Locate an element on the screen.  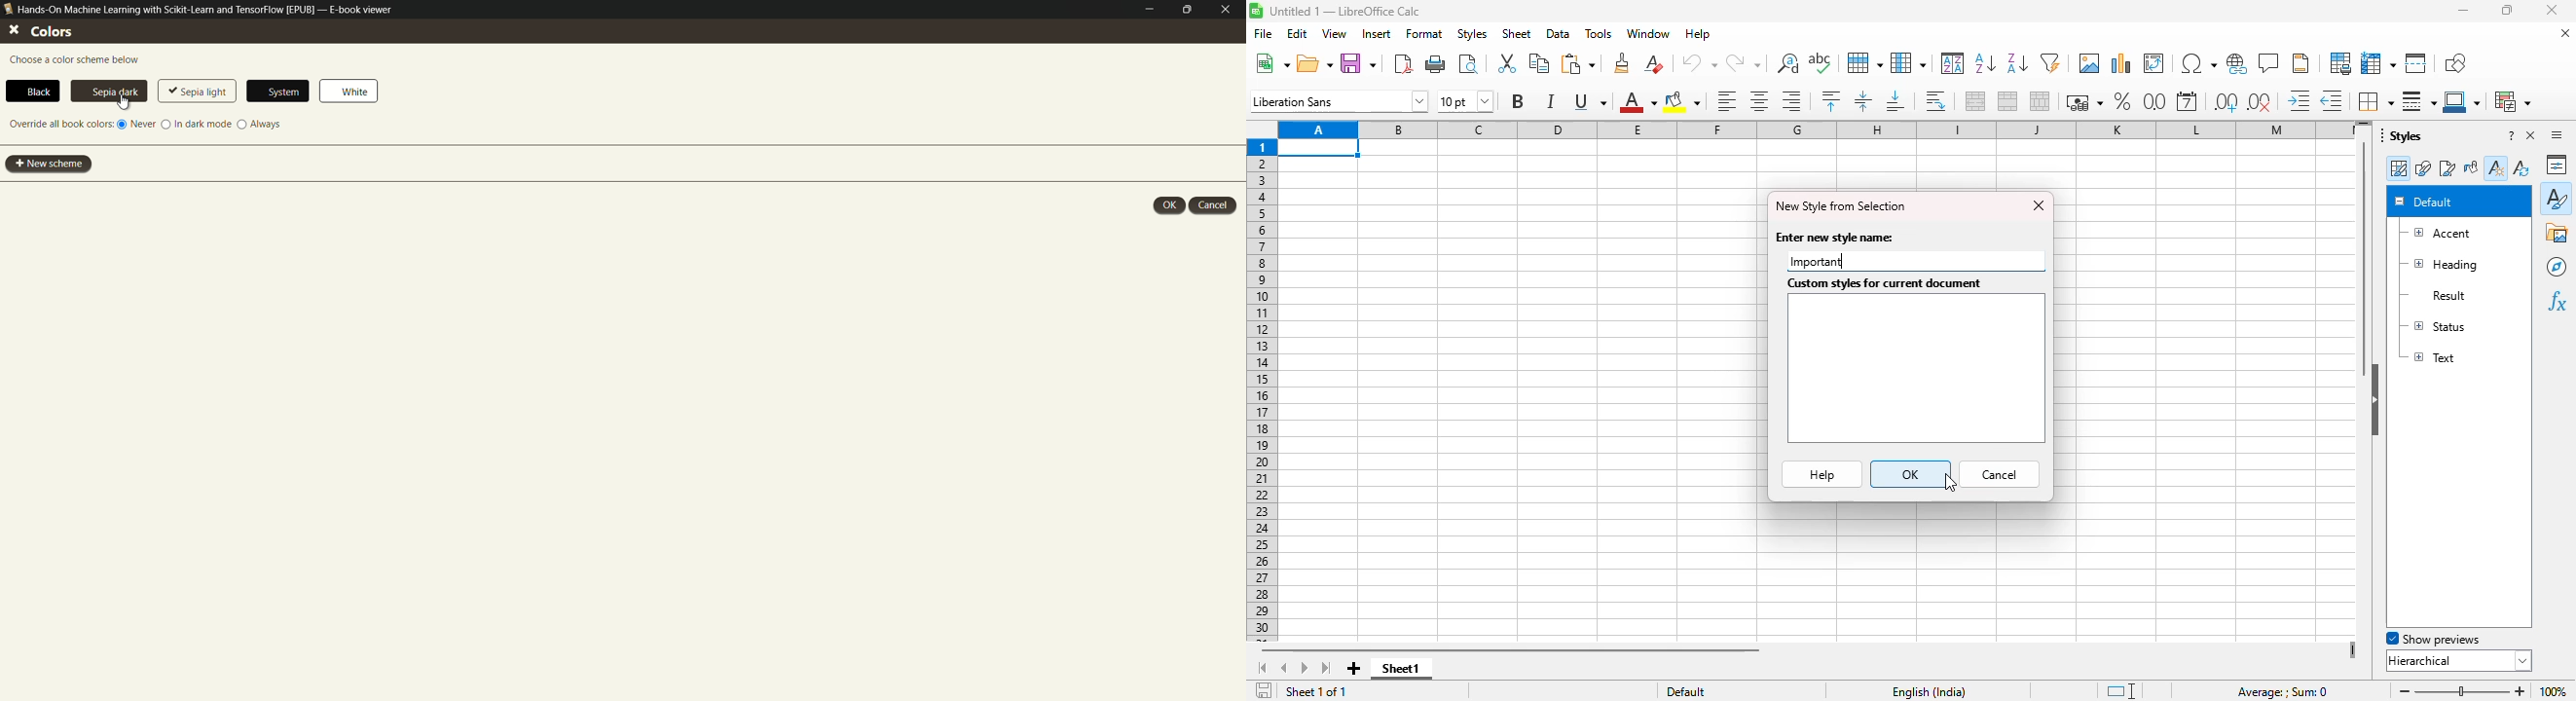
format as number is located at coordinates (2155, 101).